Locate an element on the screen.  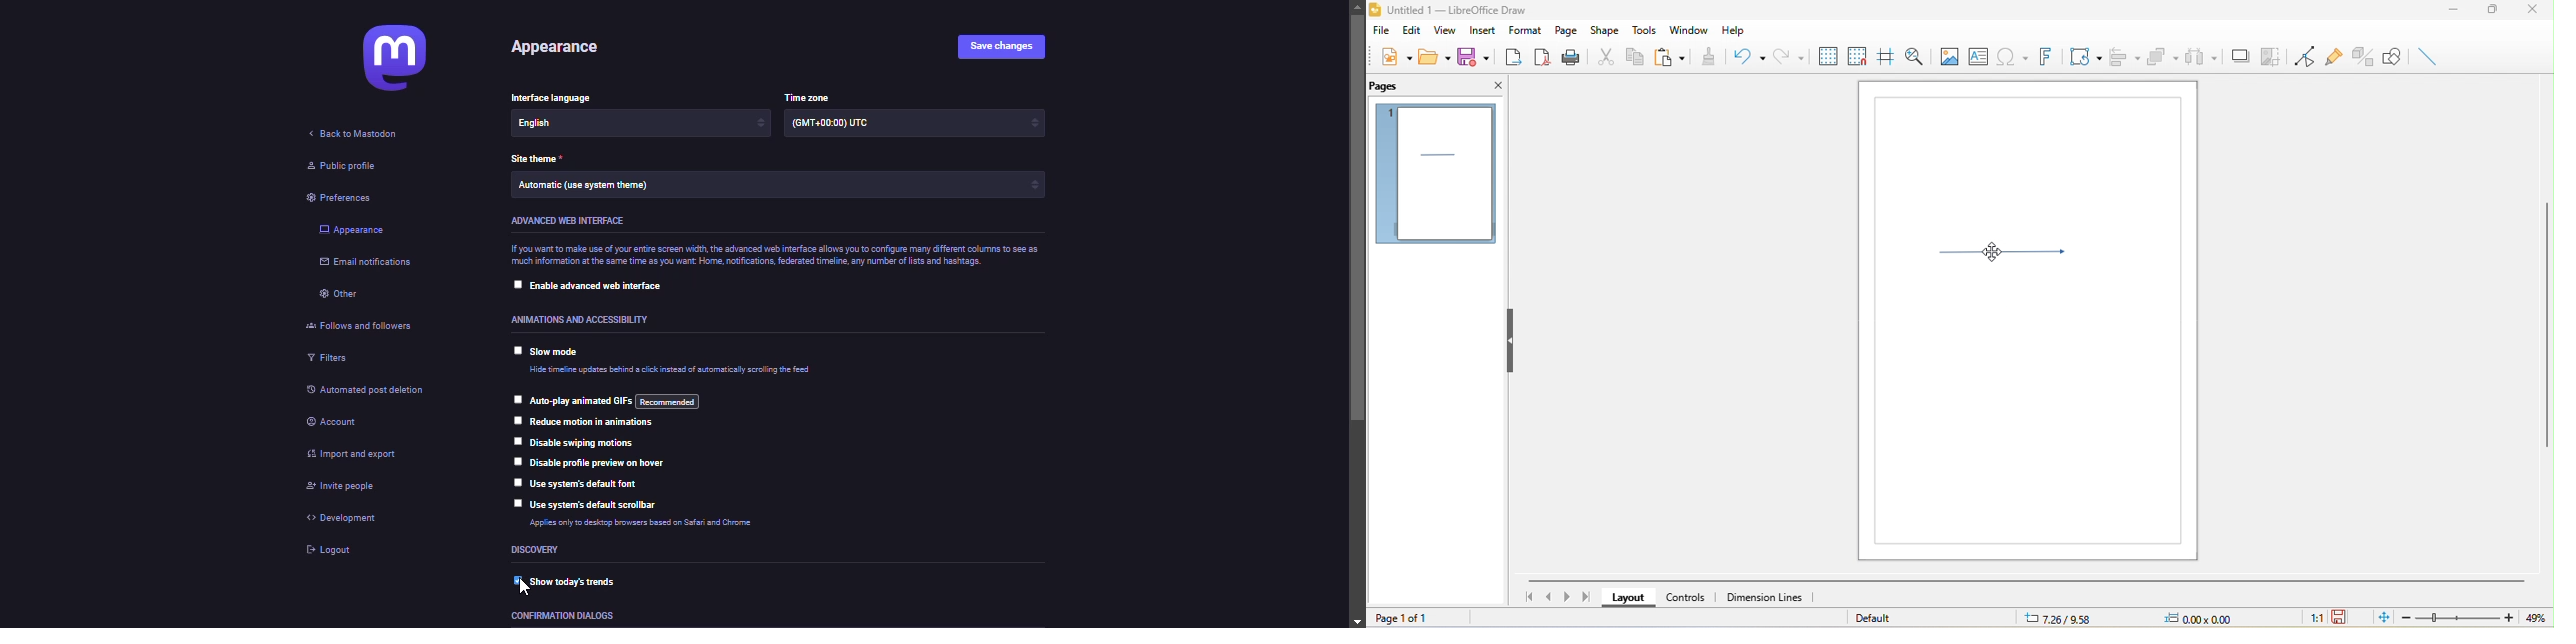
insert line is located at coordinates (2428, 57).